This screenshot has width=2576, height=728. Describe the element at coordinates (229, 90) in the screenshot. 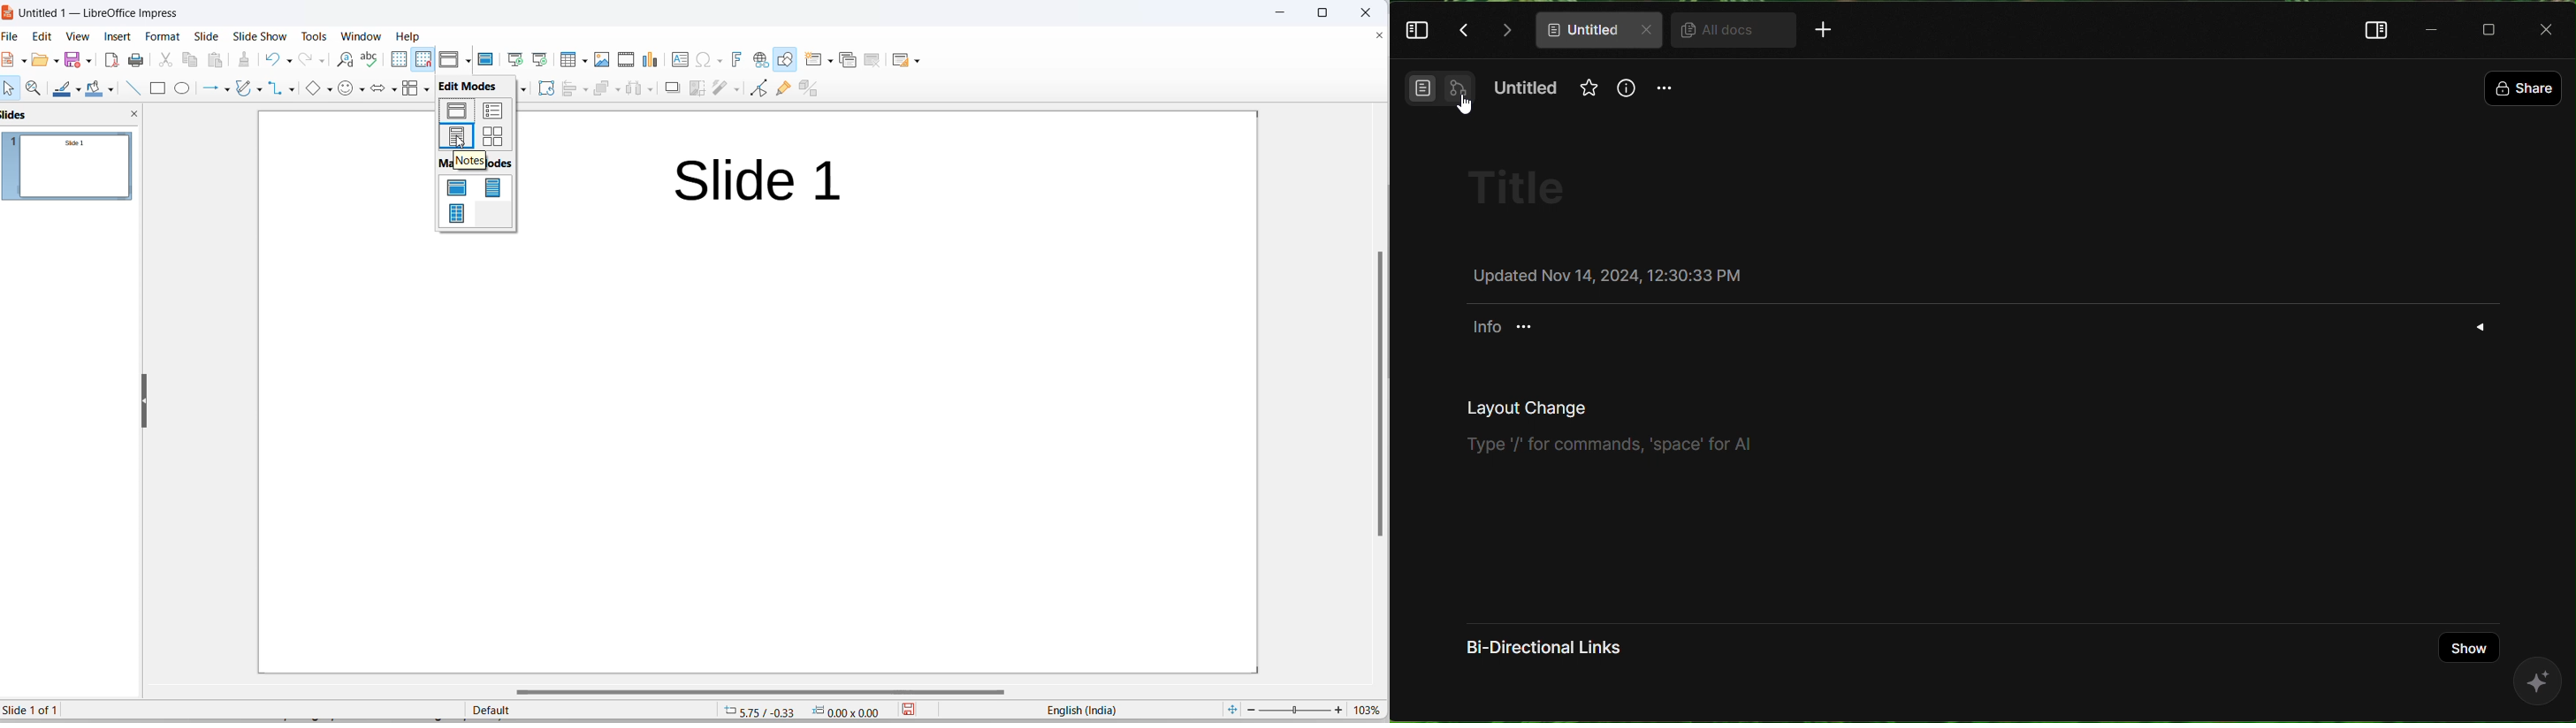

I see `line and arrows options` at that location.